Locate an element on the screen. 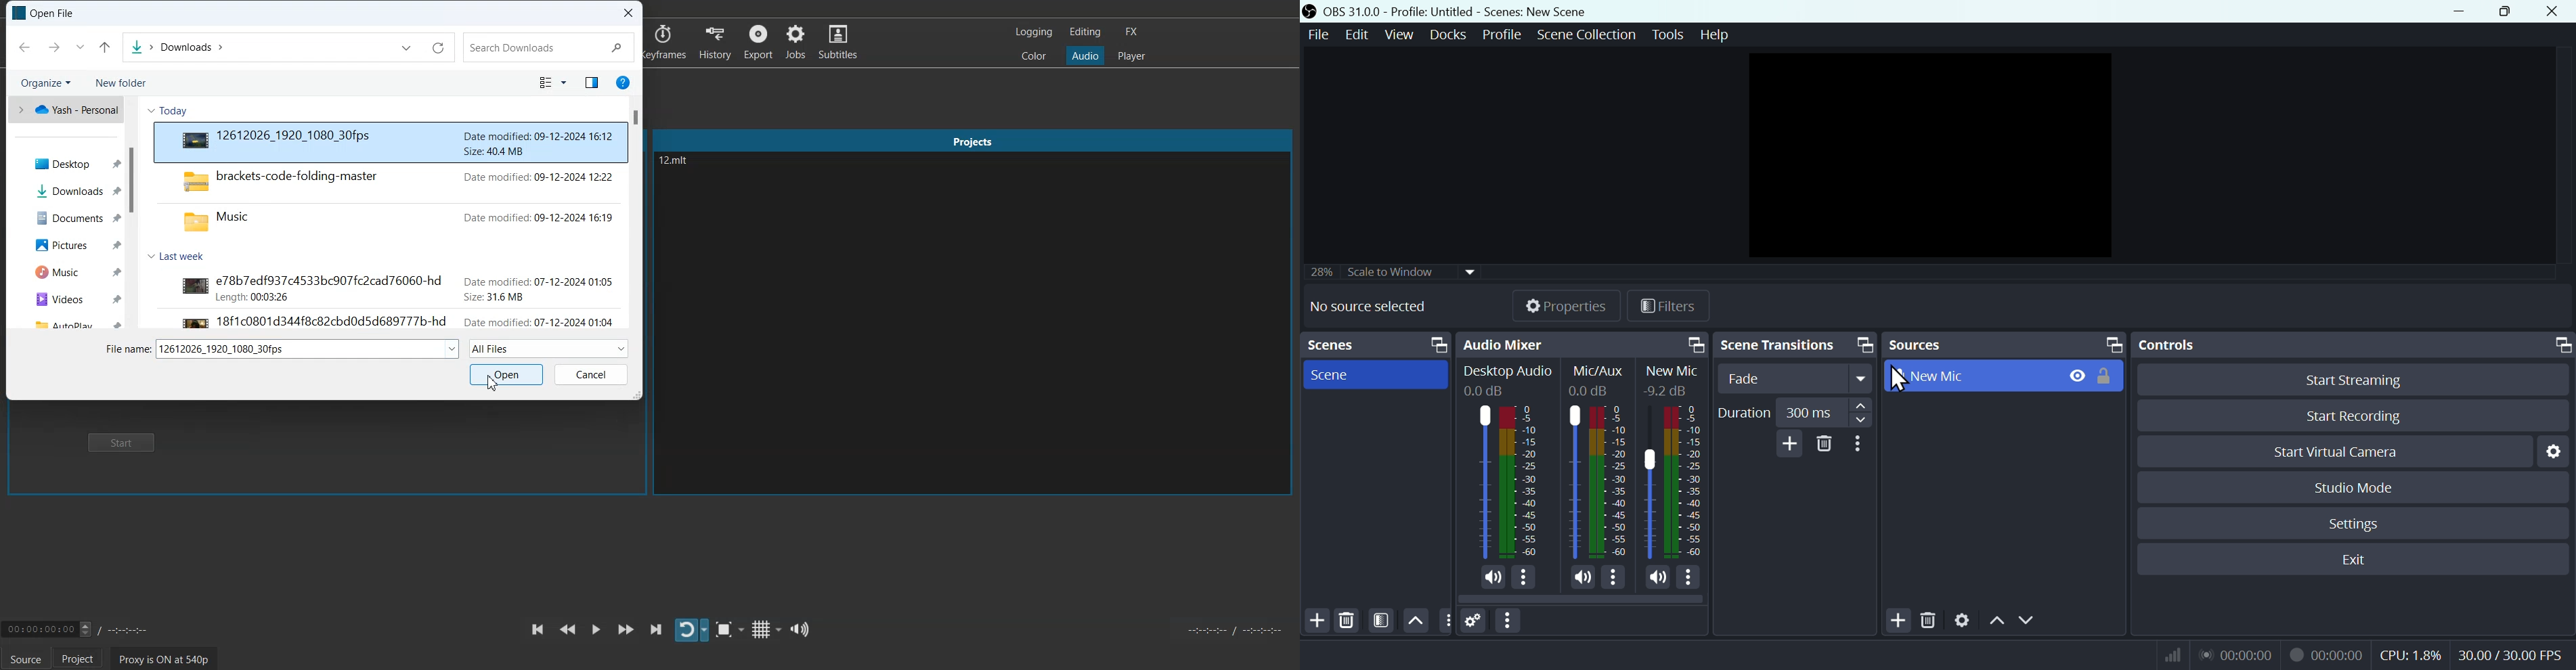 This screenshot has width=2576, height=672. Vertical Scroll bar is located at coordinates (134, 213).